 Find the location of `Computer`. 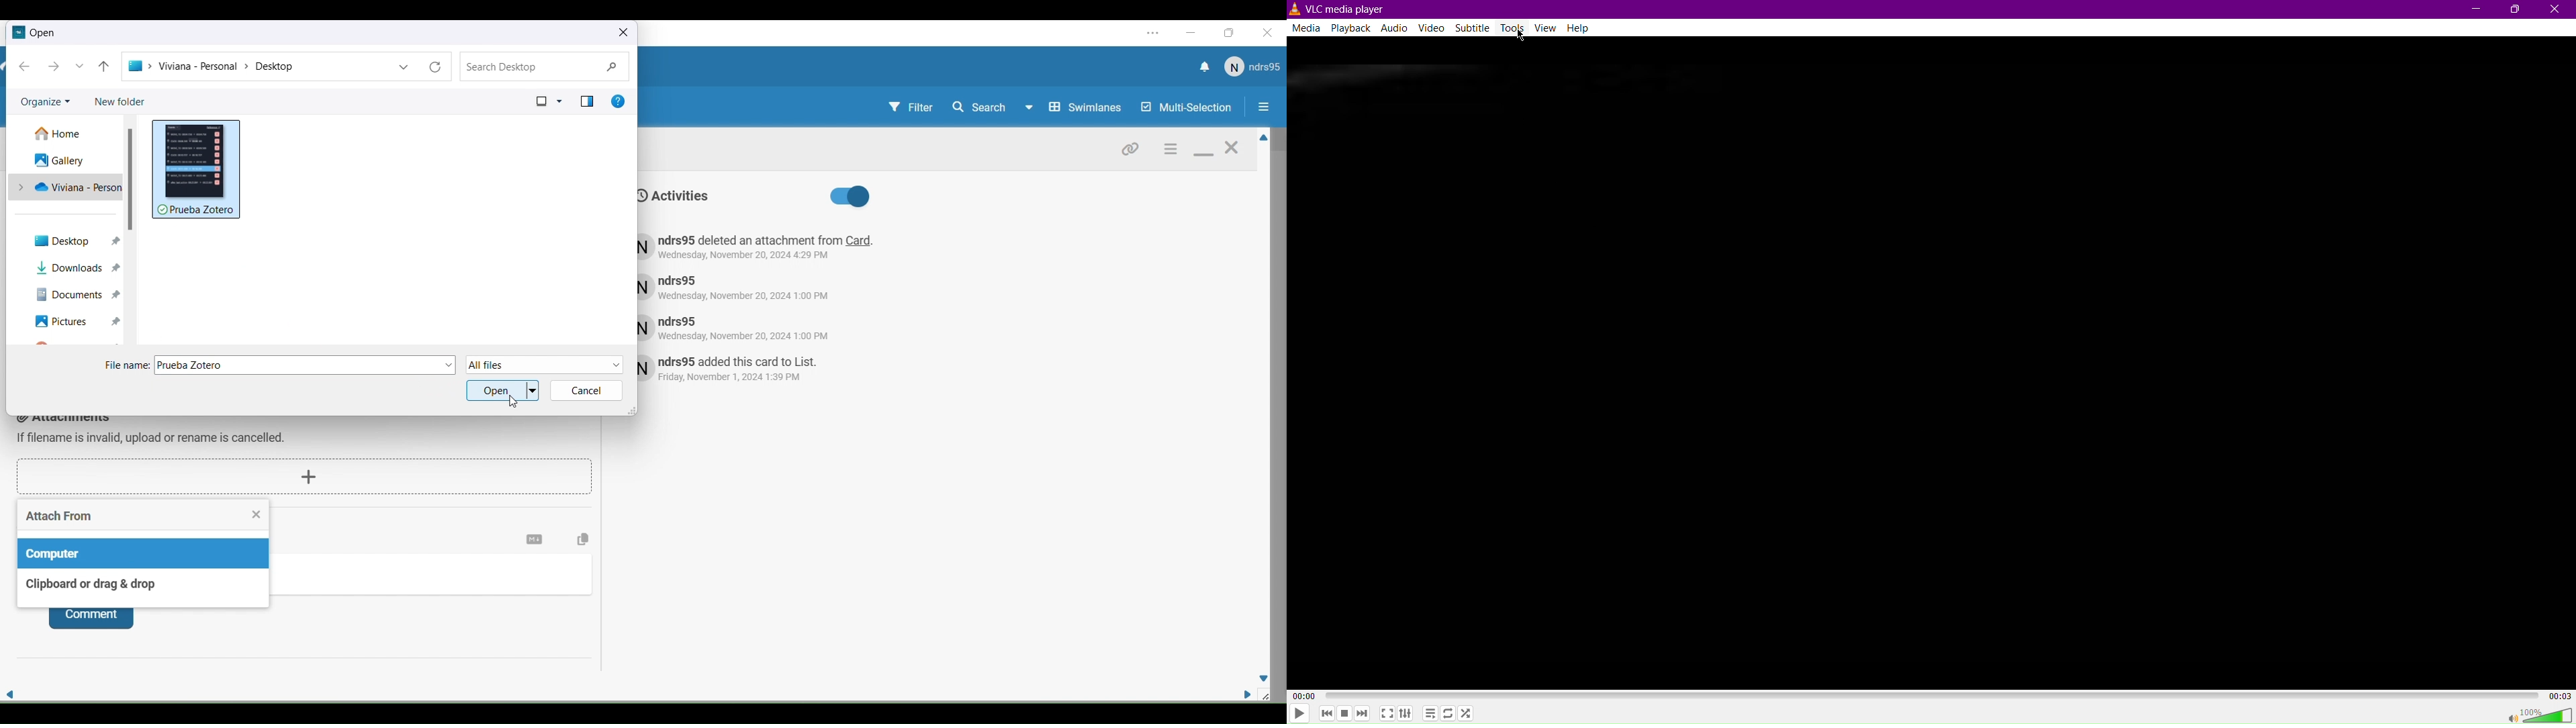

Computer is located at coordinates (145, 554).